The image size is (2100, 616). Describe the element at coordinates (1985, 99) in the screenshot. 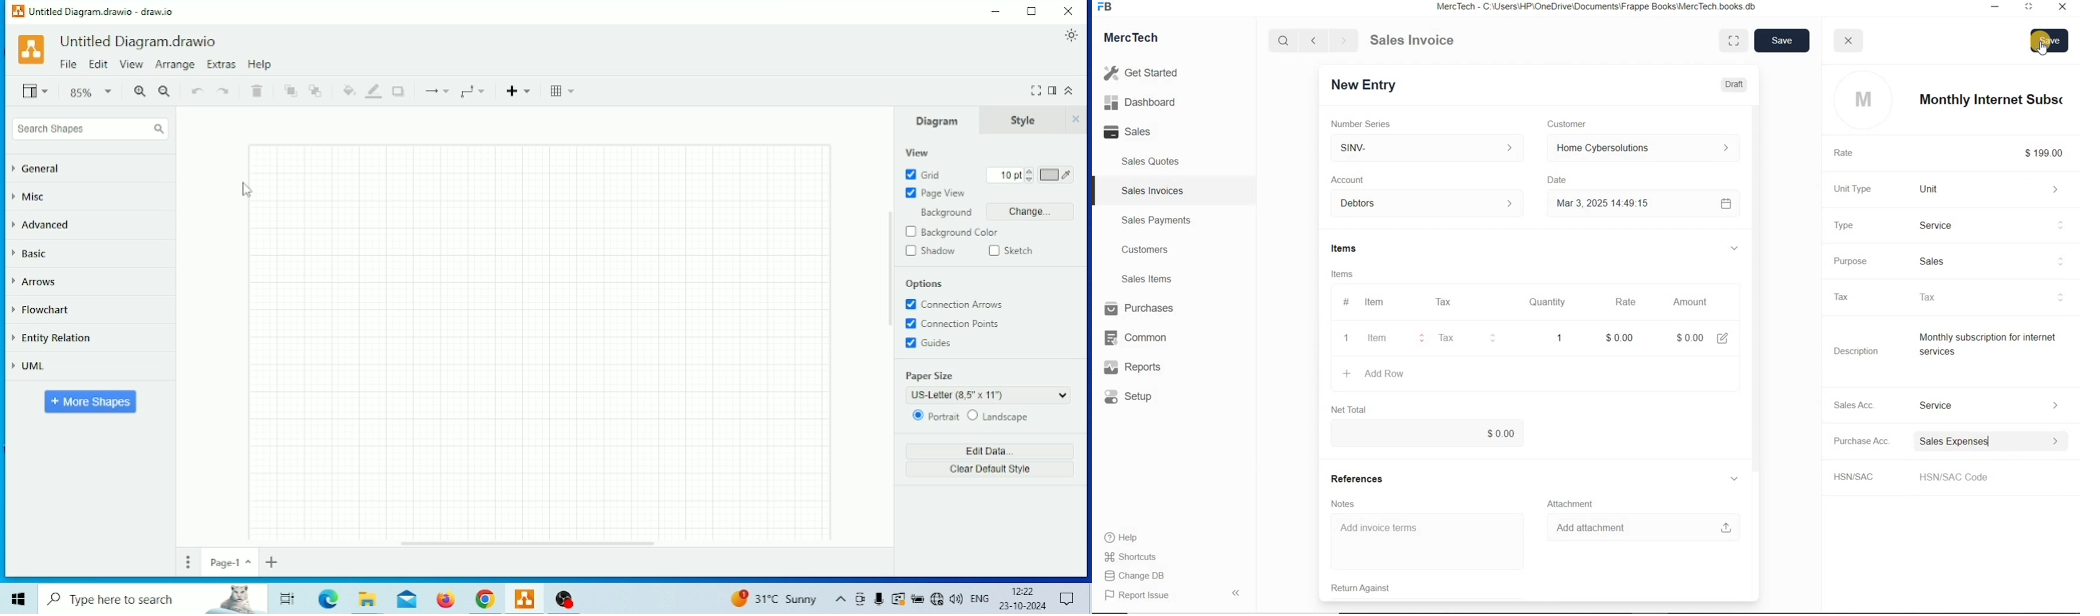

I see `item name` at that location.